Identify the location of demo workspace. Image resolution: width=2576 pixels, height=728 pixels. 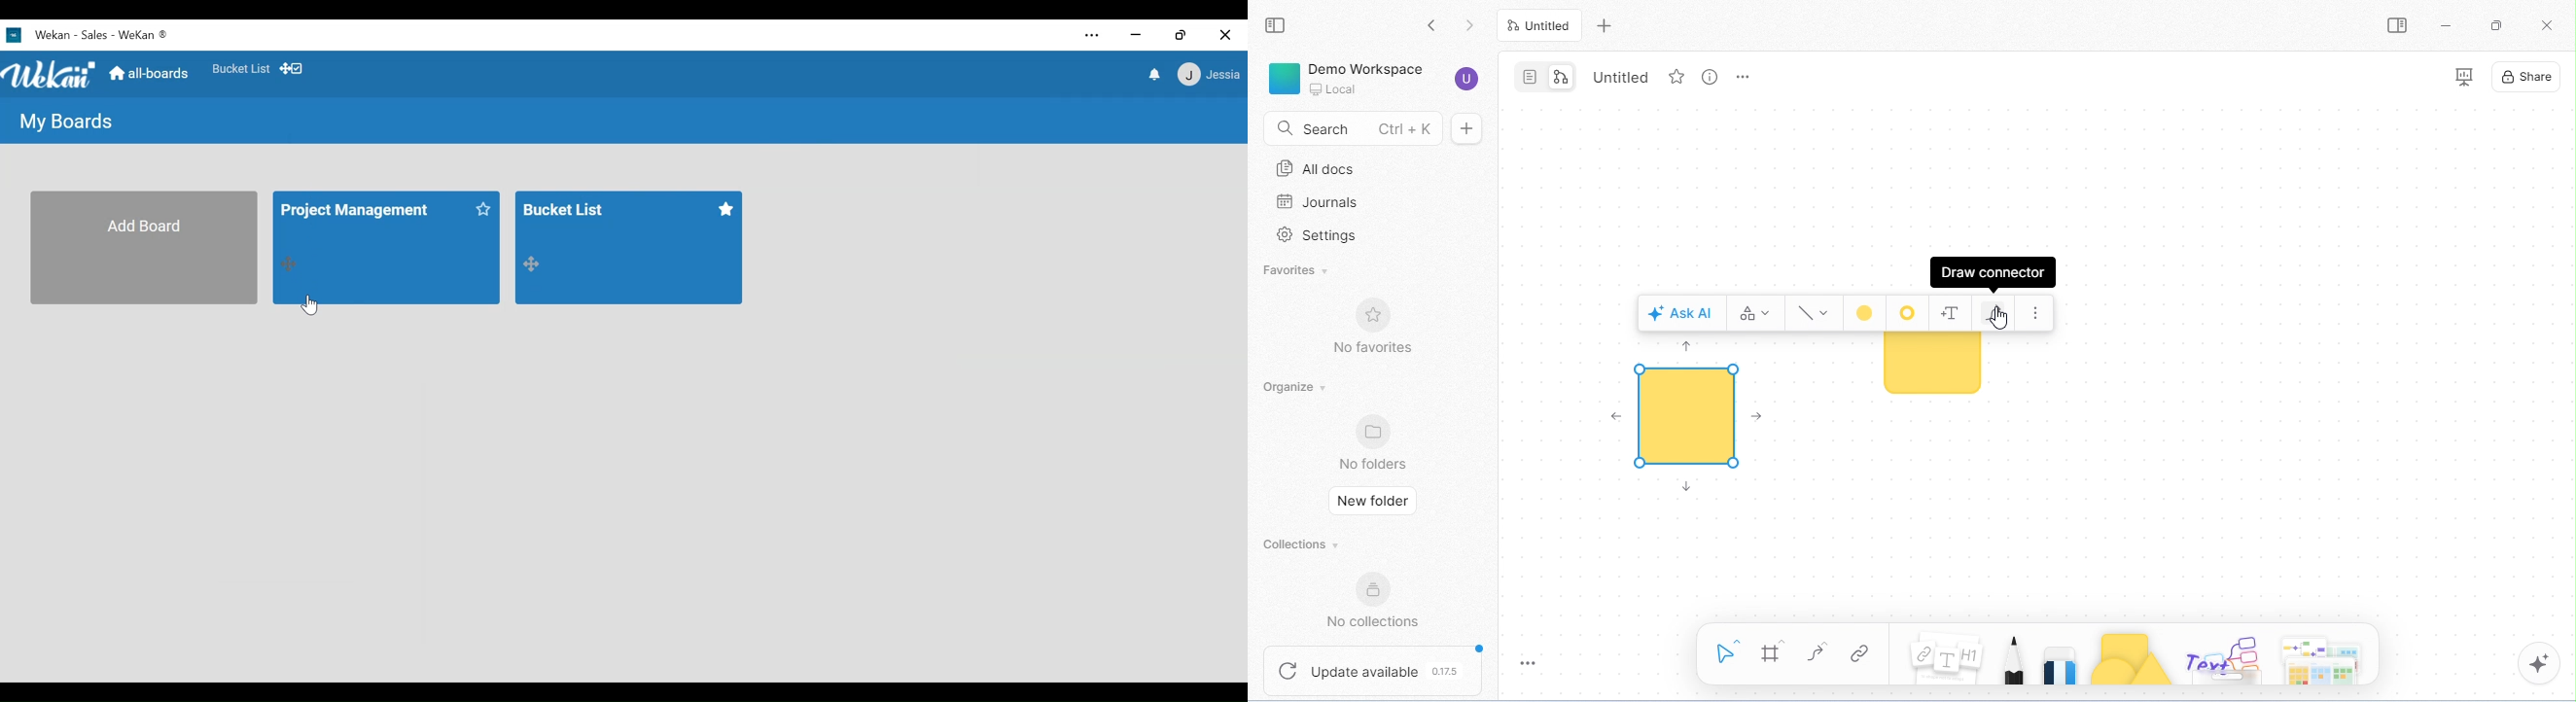
(1346, 77).